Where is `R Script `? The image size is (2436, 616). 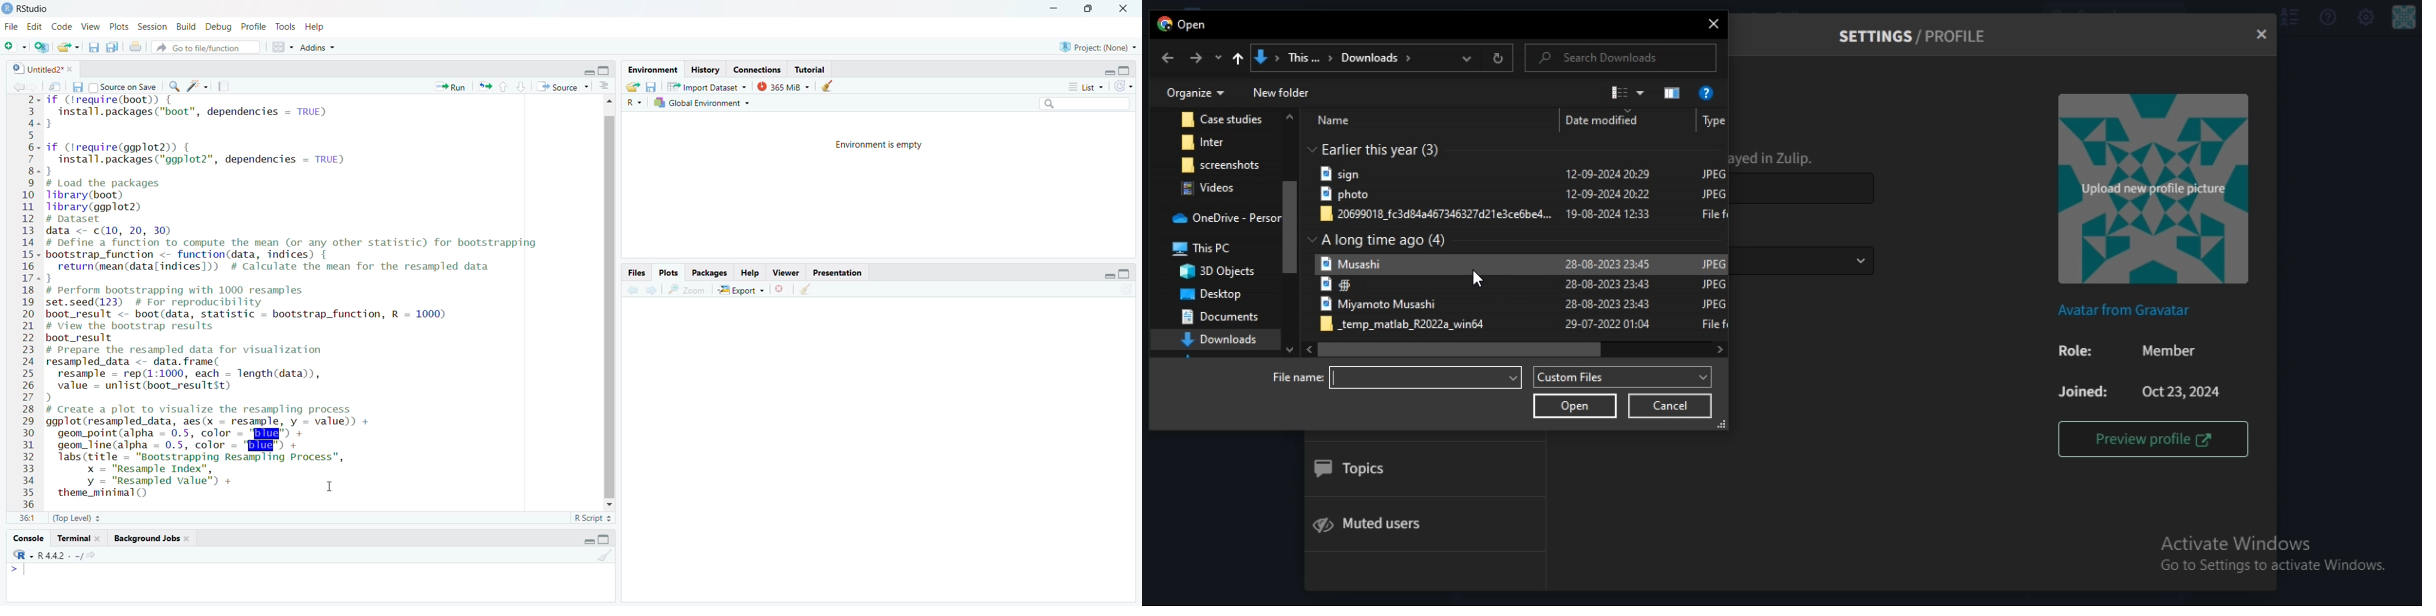 R Script  is located at coordinates (591, 518).